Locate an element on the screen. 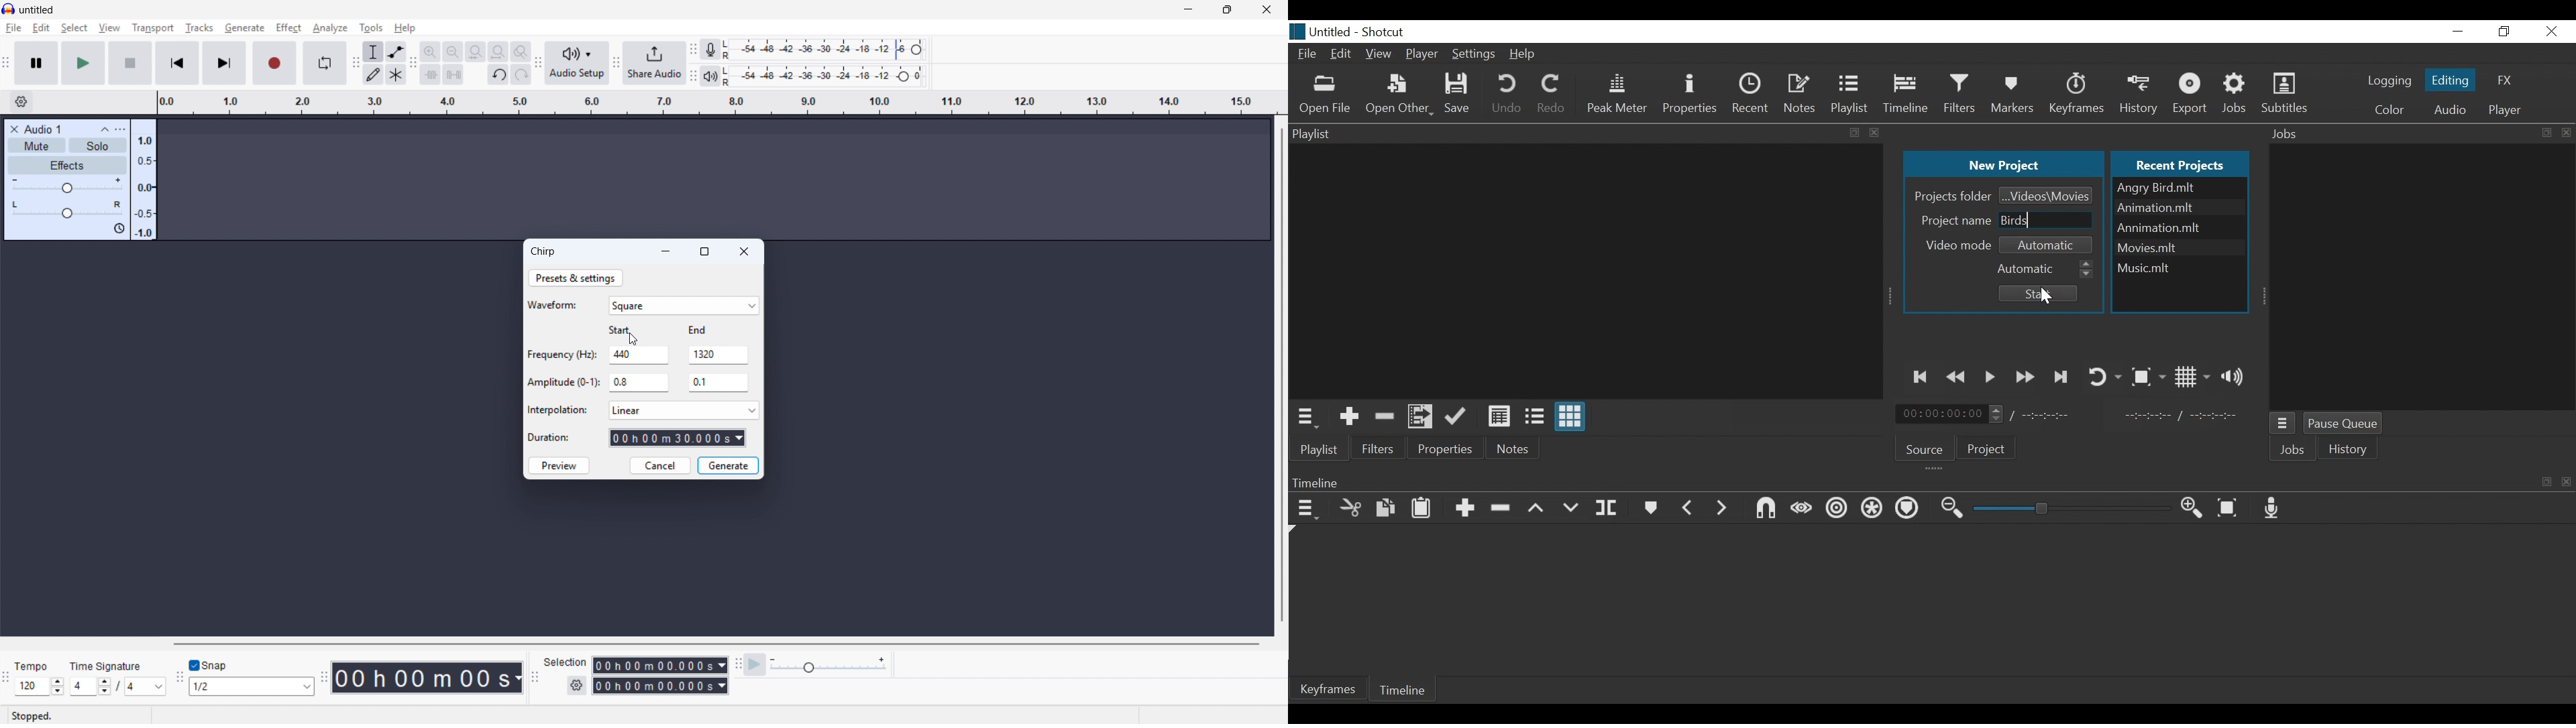  Redo  is located at coordinates (521, 75).